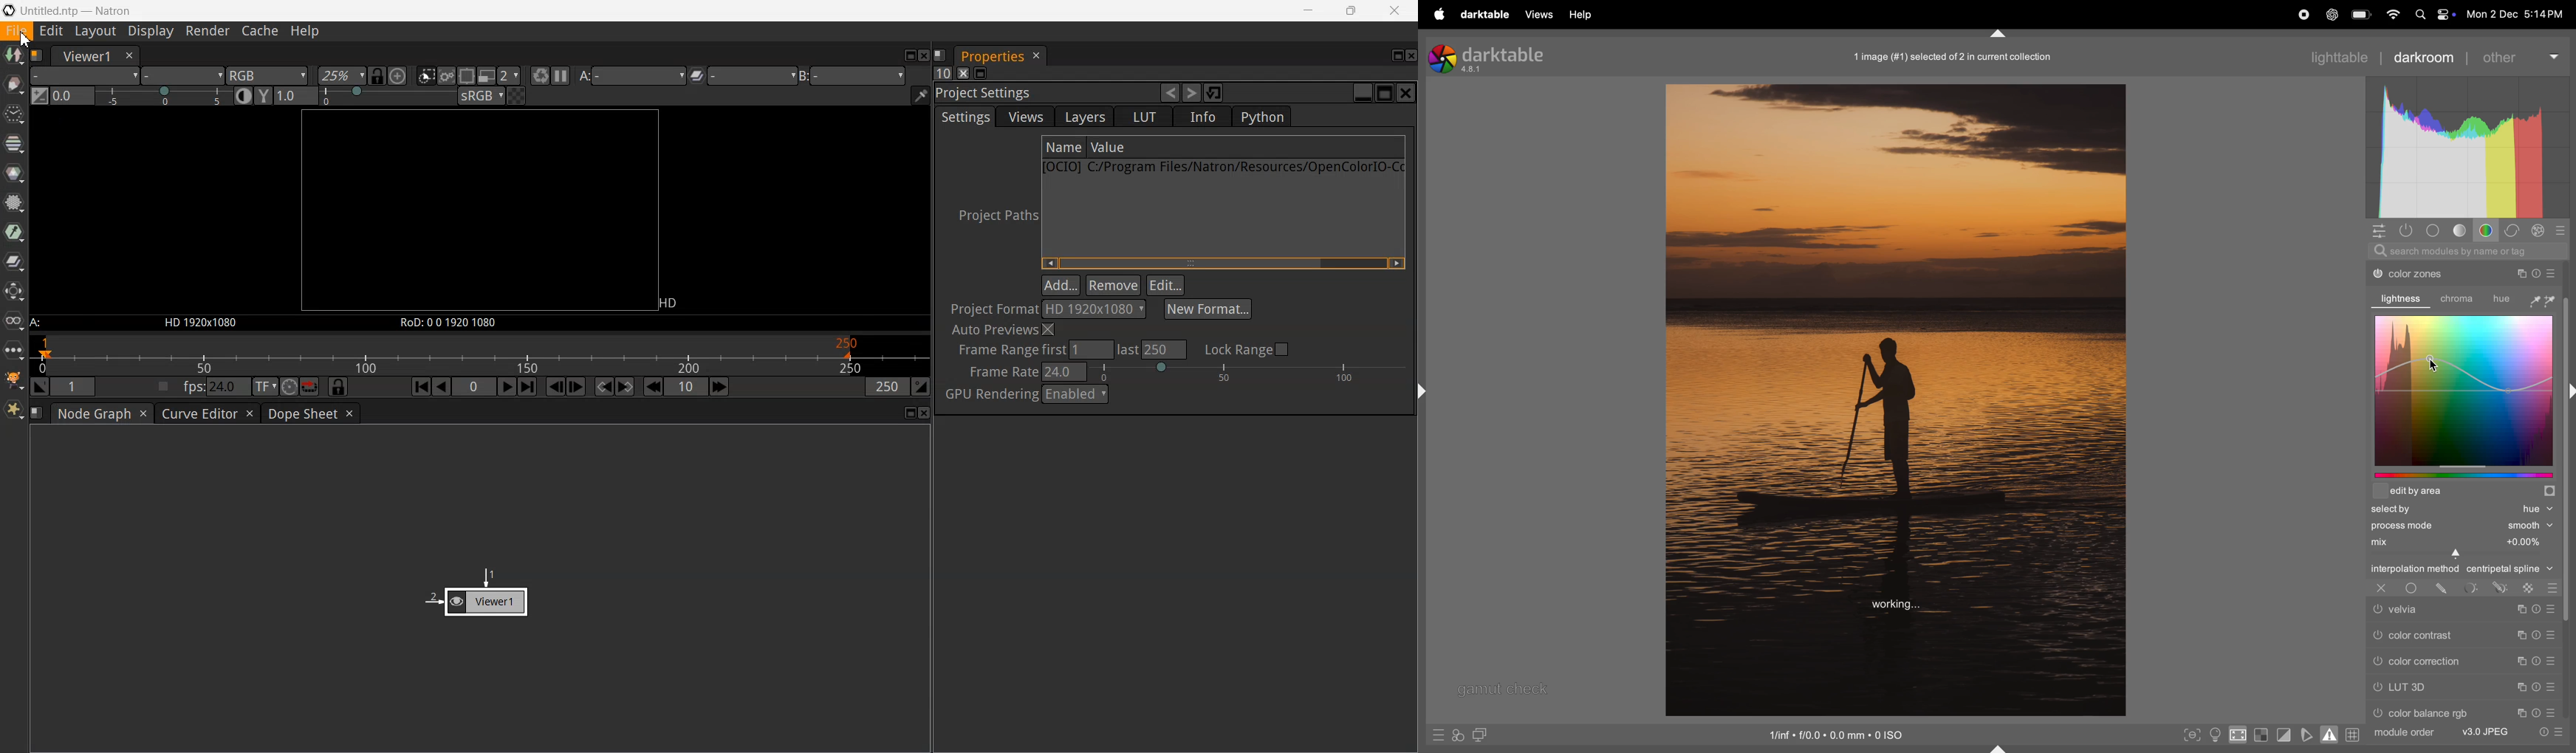 This screenshot has height=756, width=2576. I want to click on styles, so click(1458, 736).